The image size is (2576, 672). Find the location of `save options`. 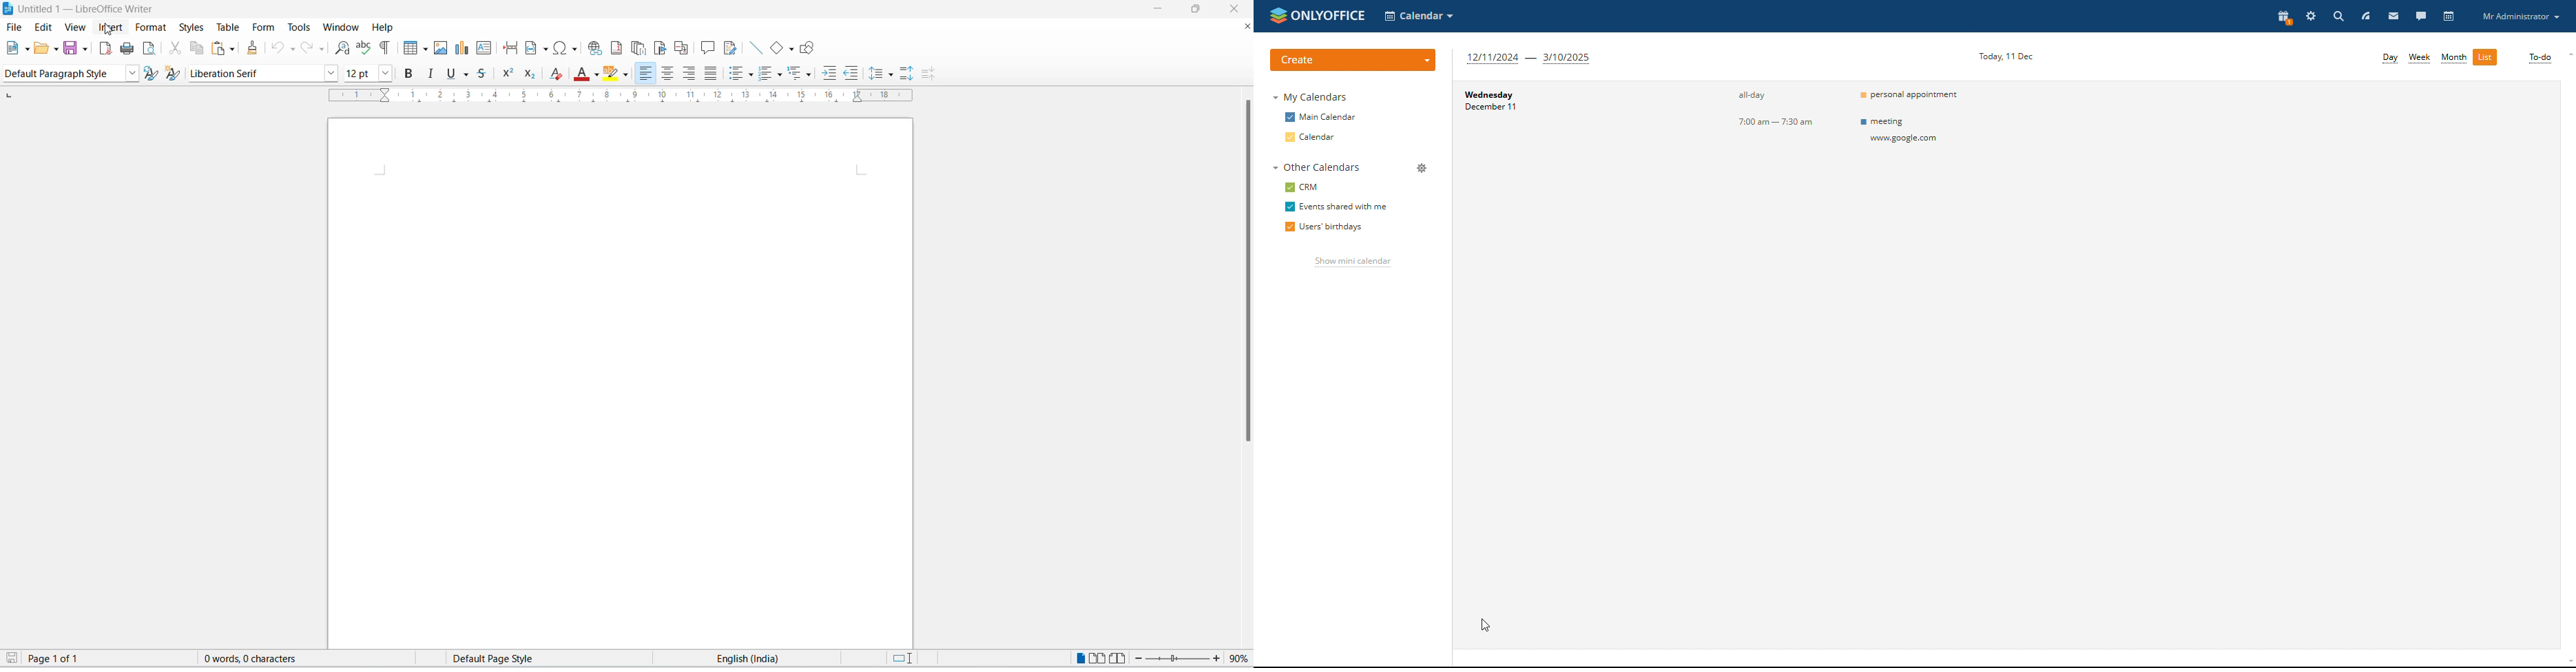

save options is located at coordinates (84, 49).